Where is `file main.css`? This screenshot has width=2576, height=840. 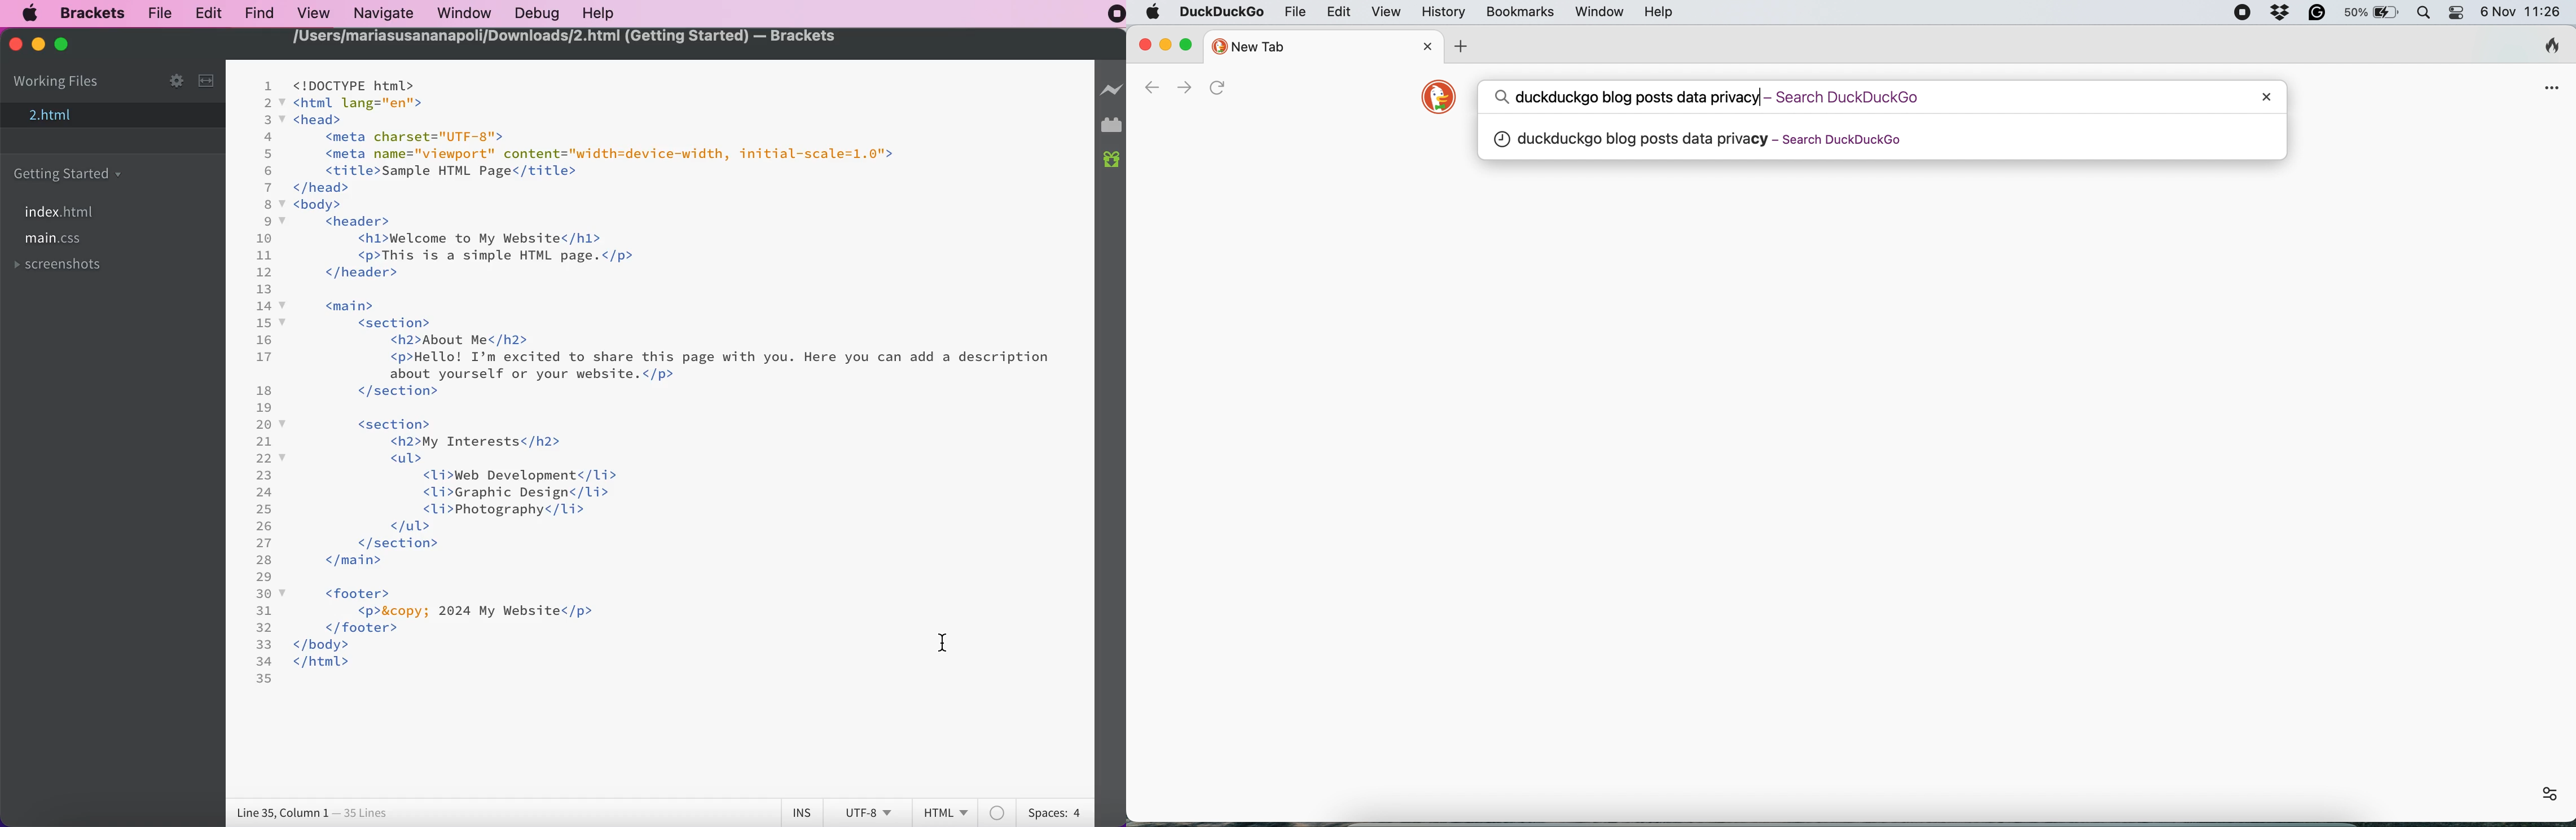
file main.css is located at coordinates (58, 239).